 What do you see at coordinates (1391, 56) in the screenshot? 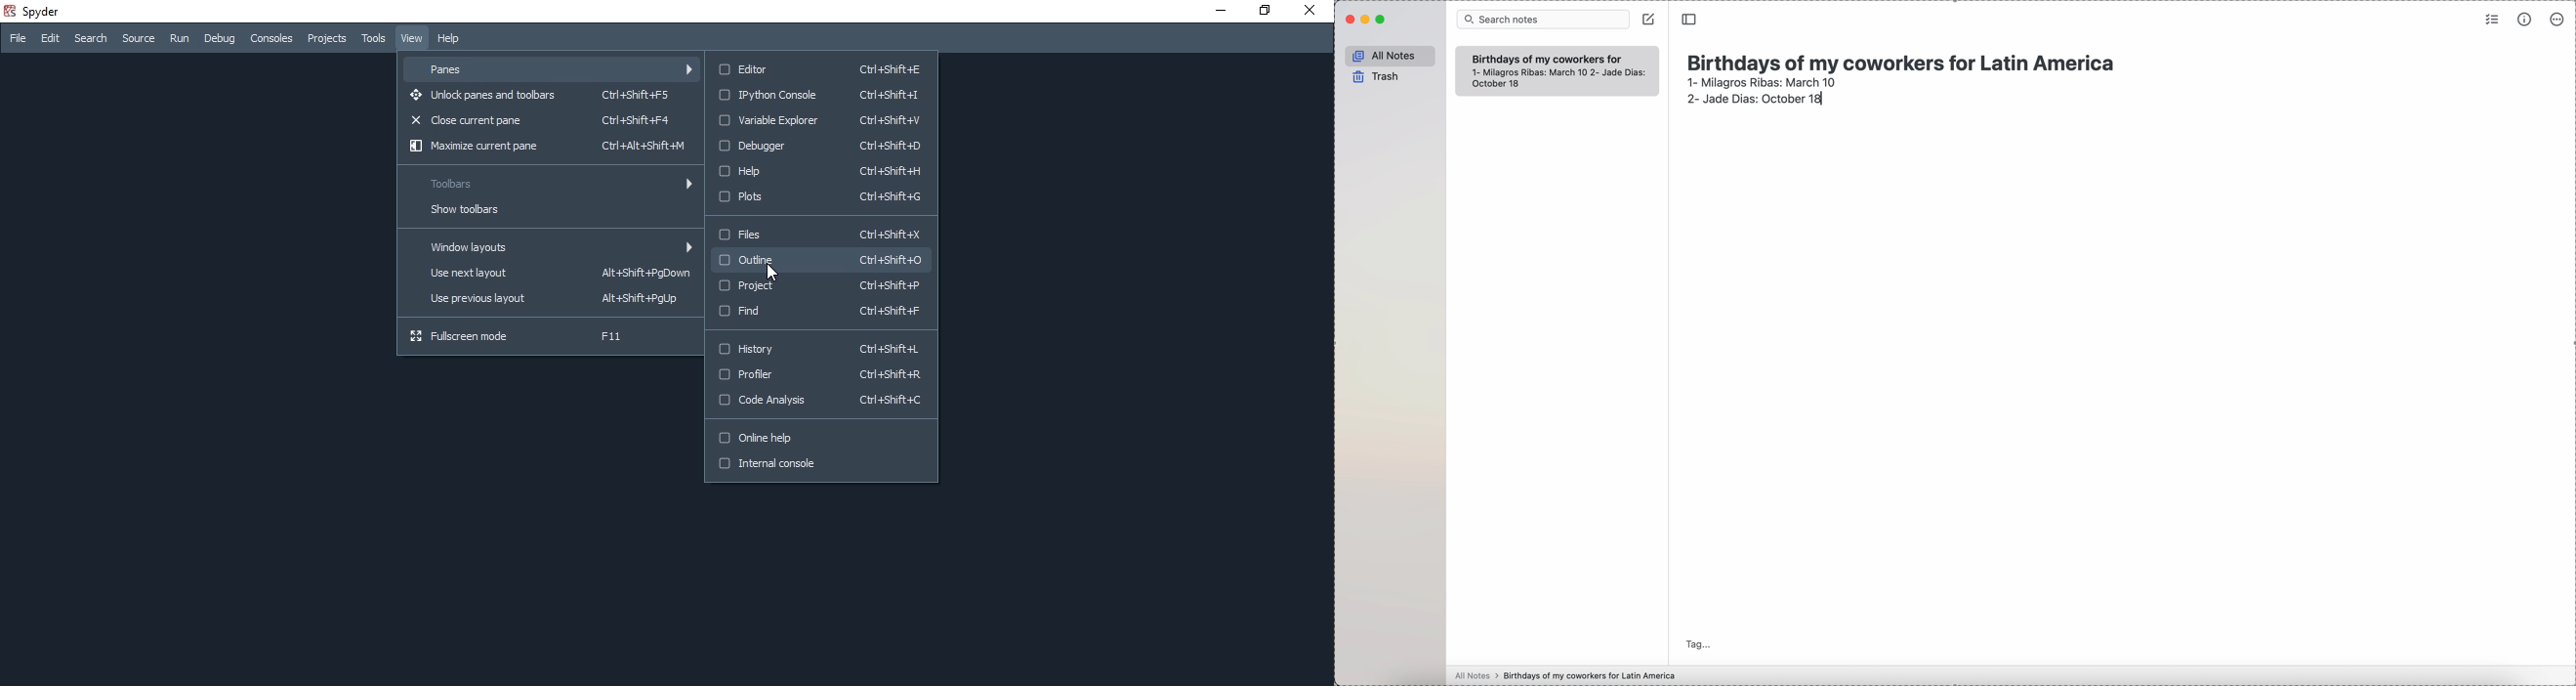
I see `all notes` at bounding box center [1391, 56].